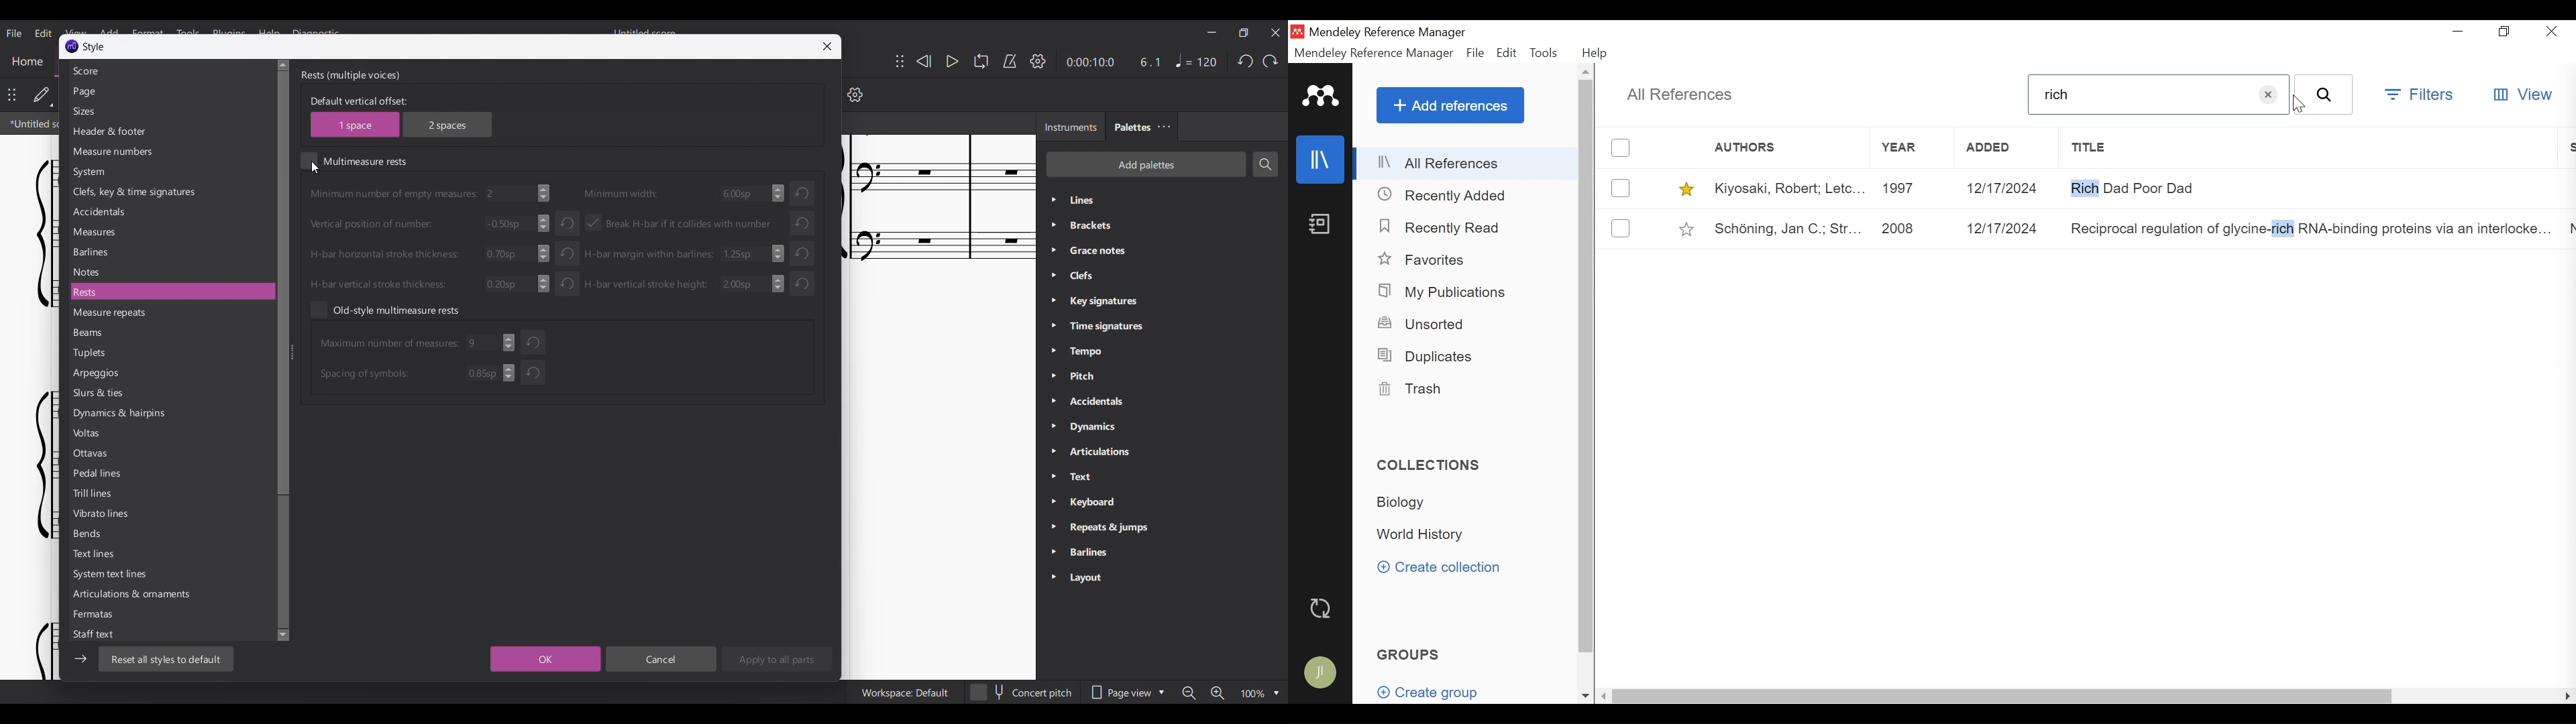 Image resolution: width=2576 pixels, height=728 pixels. I want to click on Articulations and ornaments, so click(170, 595).